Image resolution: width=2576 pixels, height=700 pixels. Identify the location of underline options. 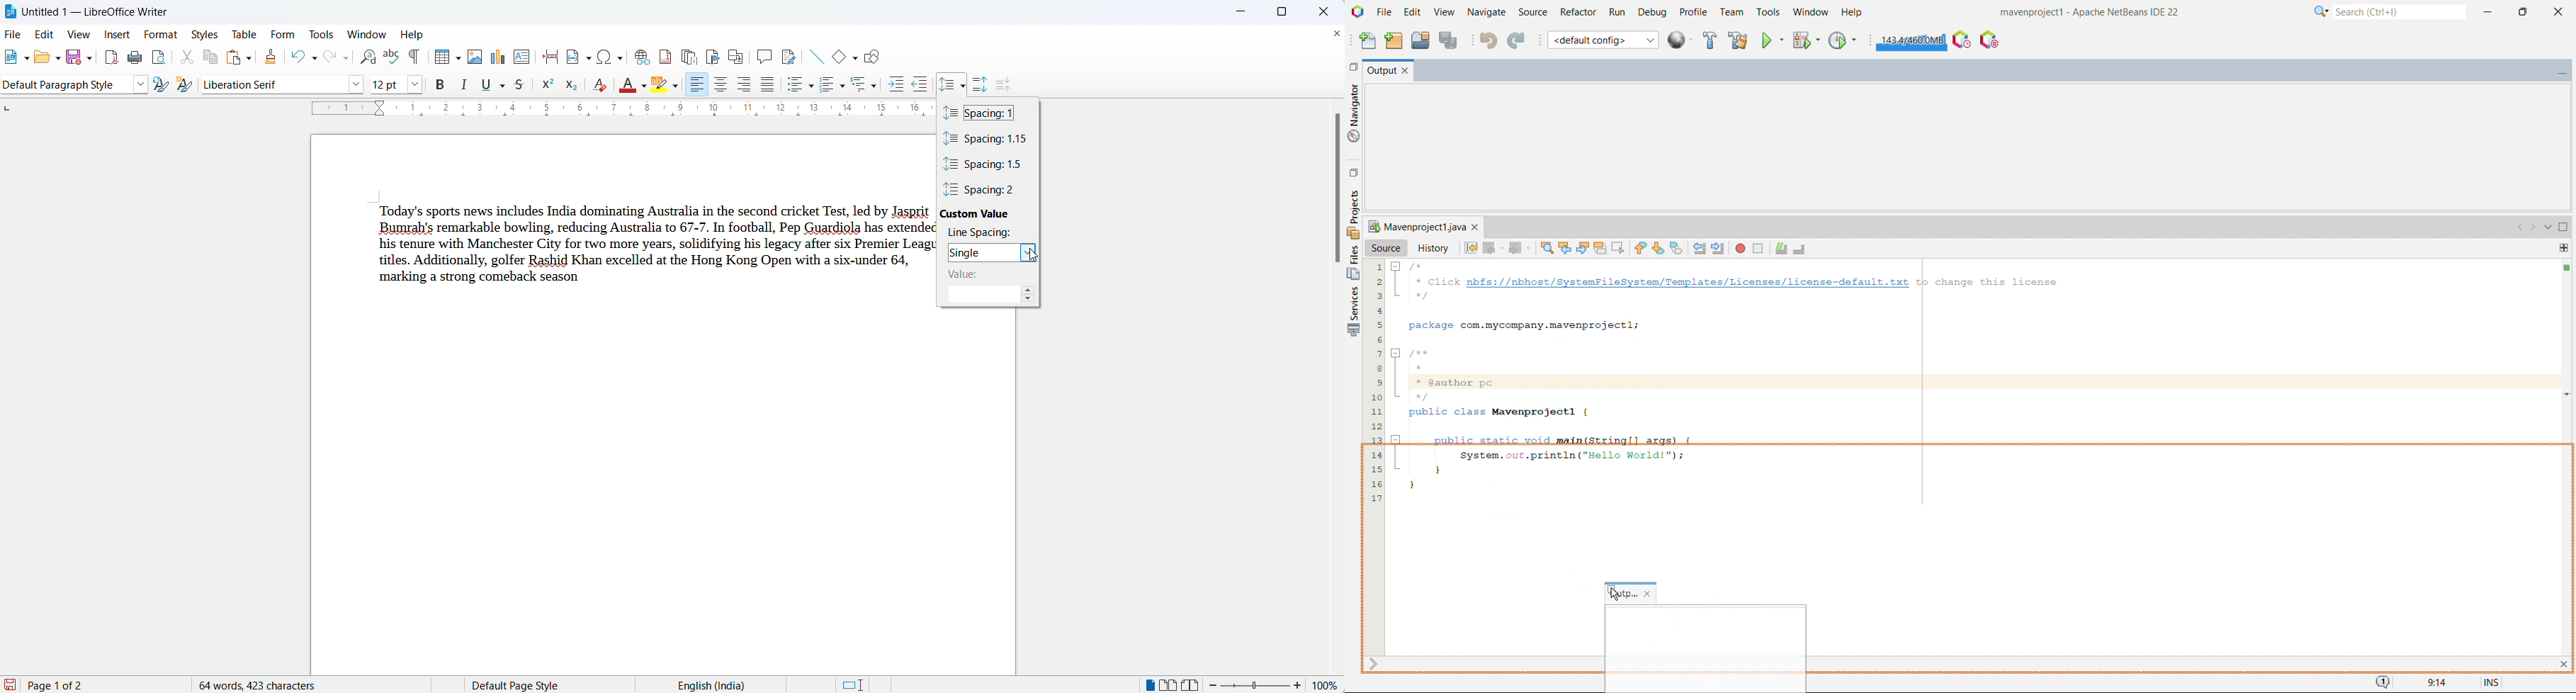
(502, 86).